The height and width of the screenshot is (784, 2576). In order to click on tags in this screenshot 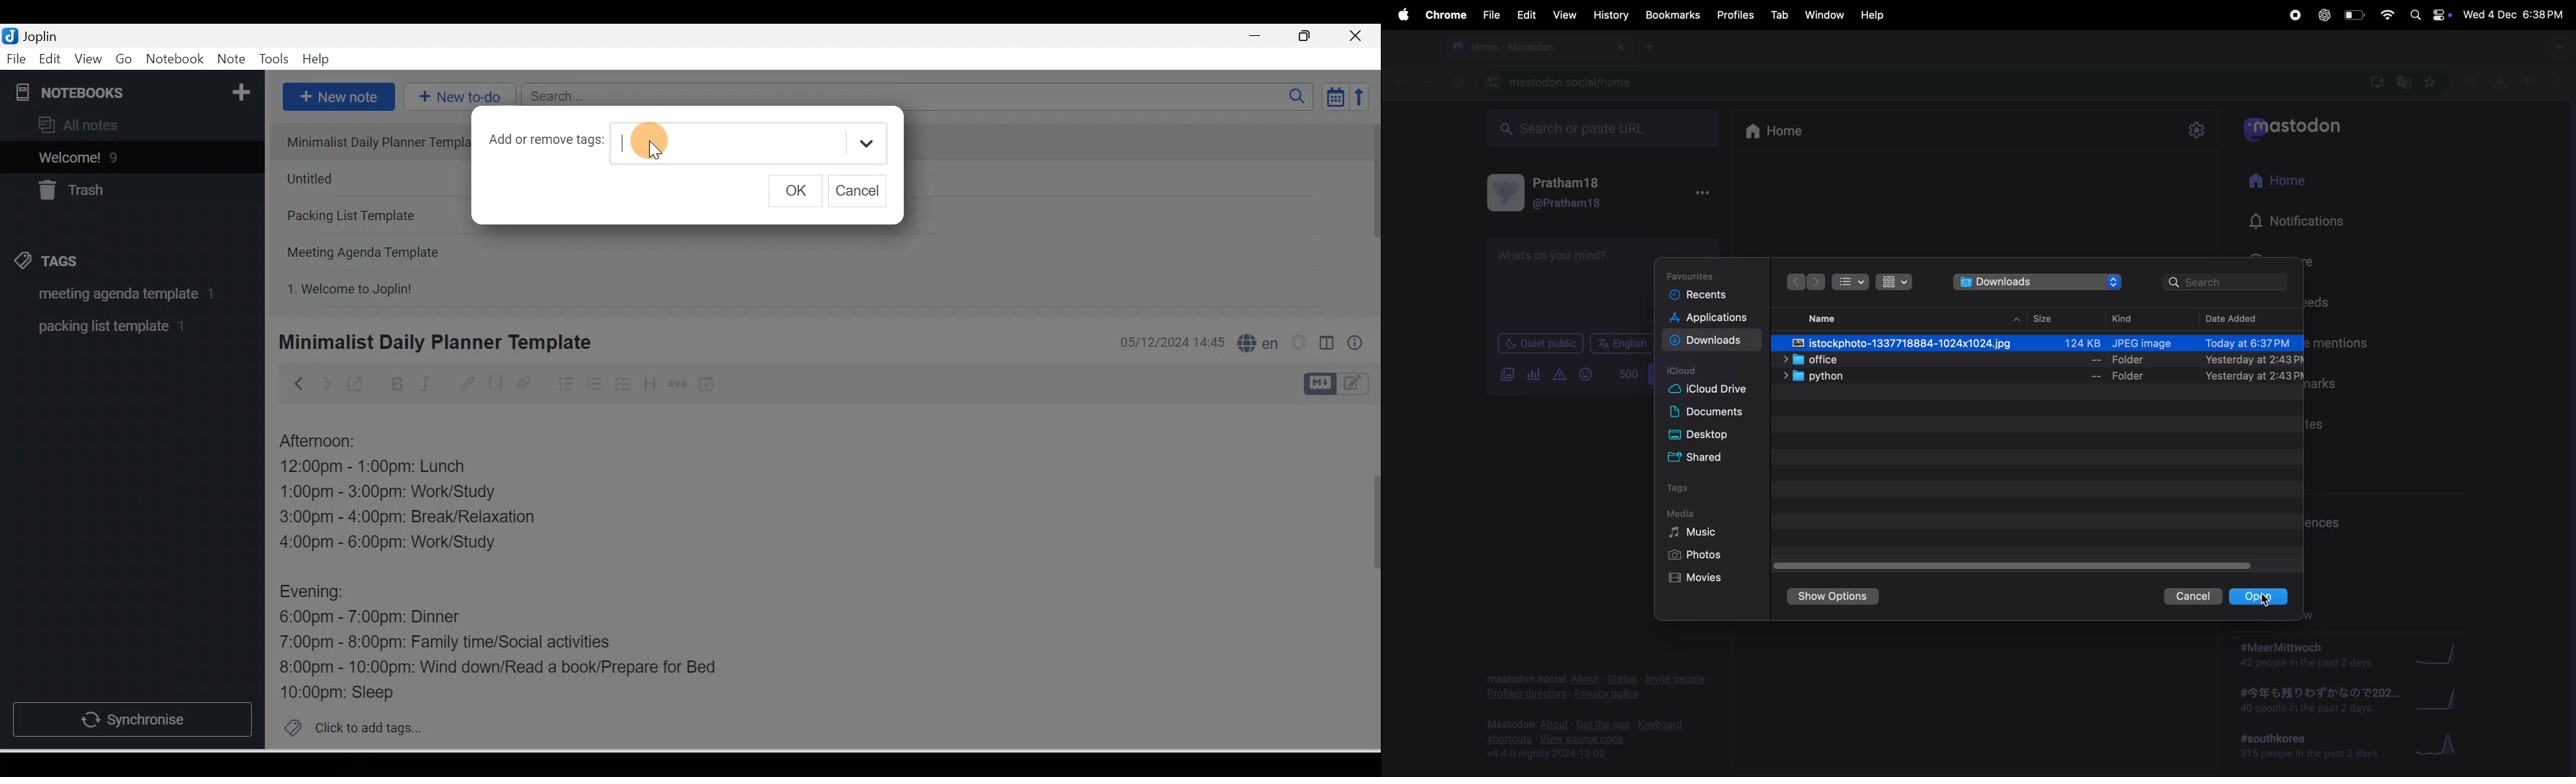, I will do `click(1685, 490)`.